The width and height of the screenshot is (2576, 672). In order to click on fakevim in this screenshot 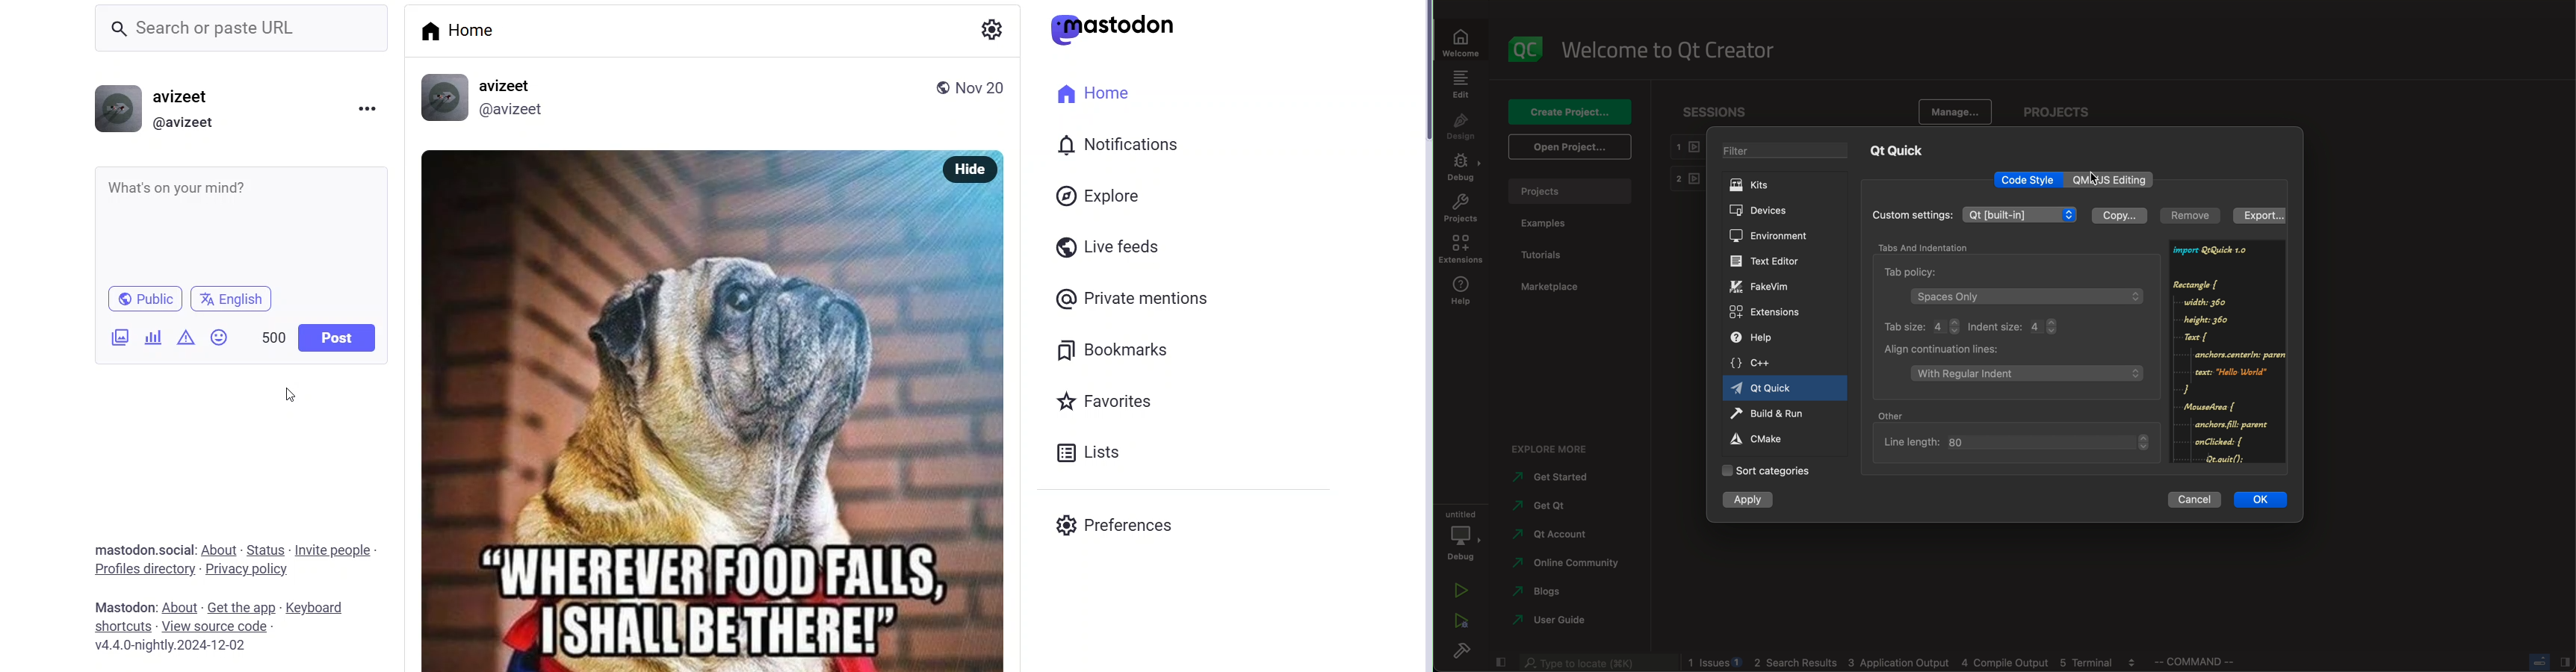, I will do `click(1766, 288)`.